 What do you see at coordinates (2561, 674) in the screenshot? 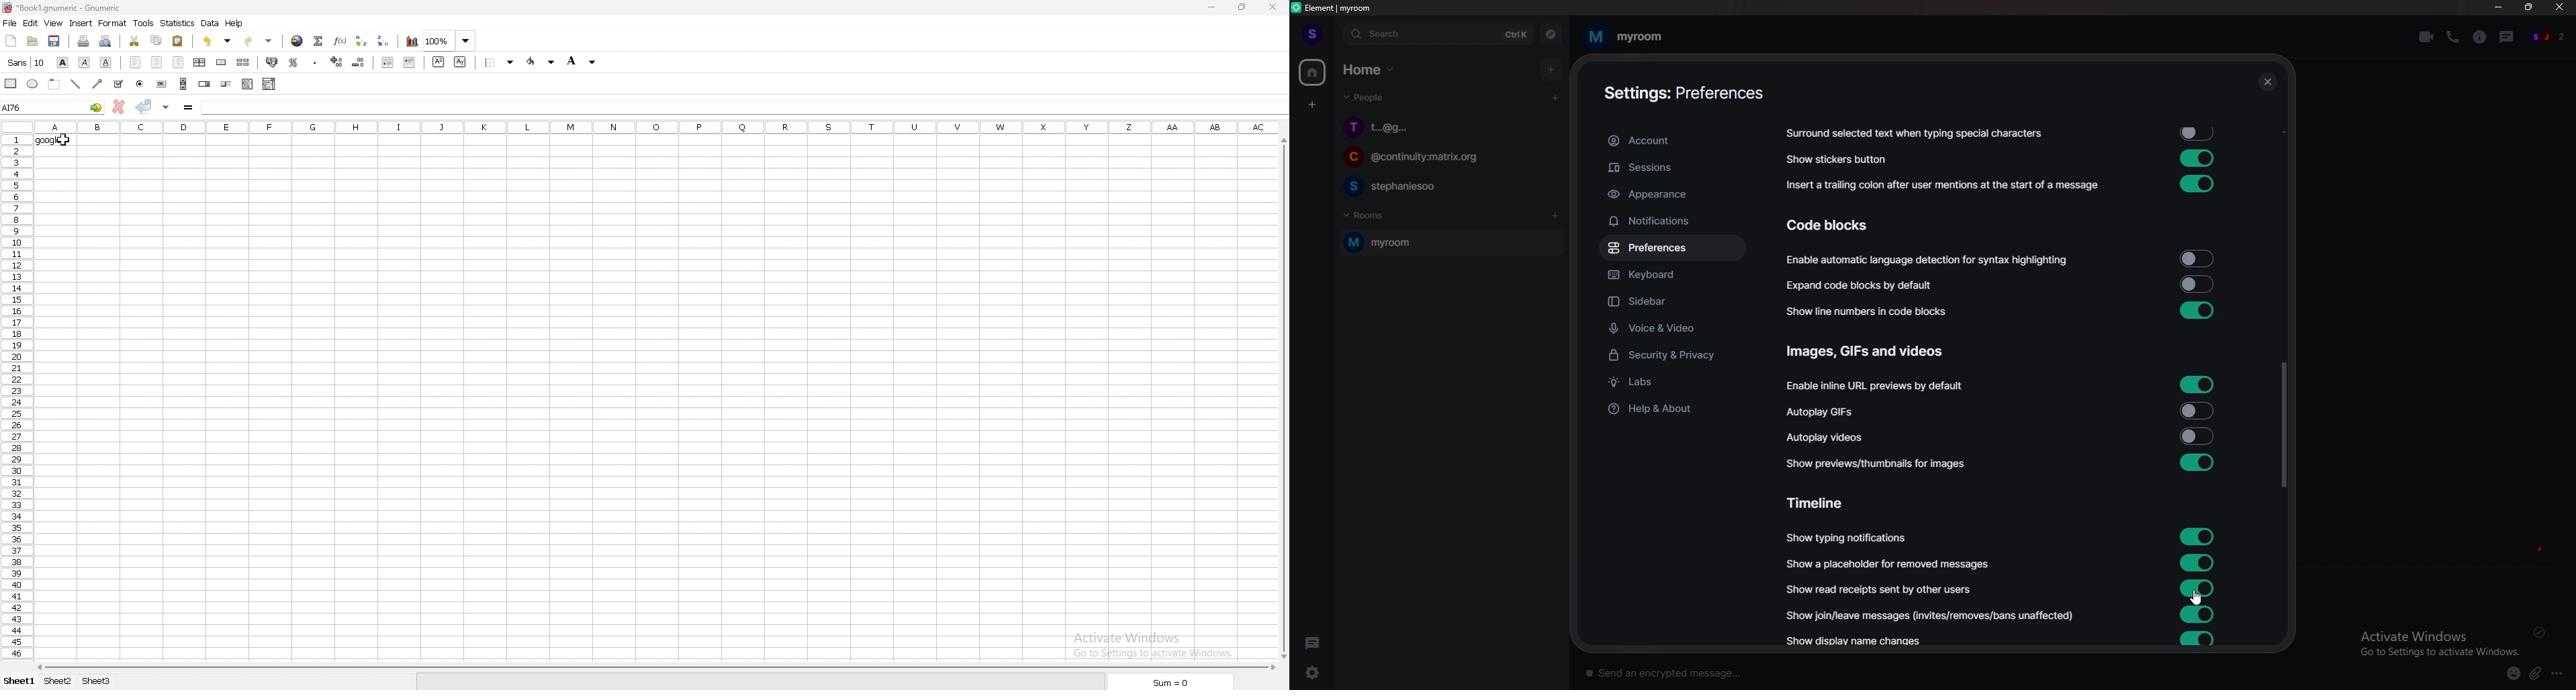
I see `more options` at bounding box center [2561, 674].